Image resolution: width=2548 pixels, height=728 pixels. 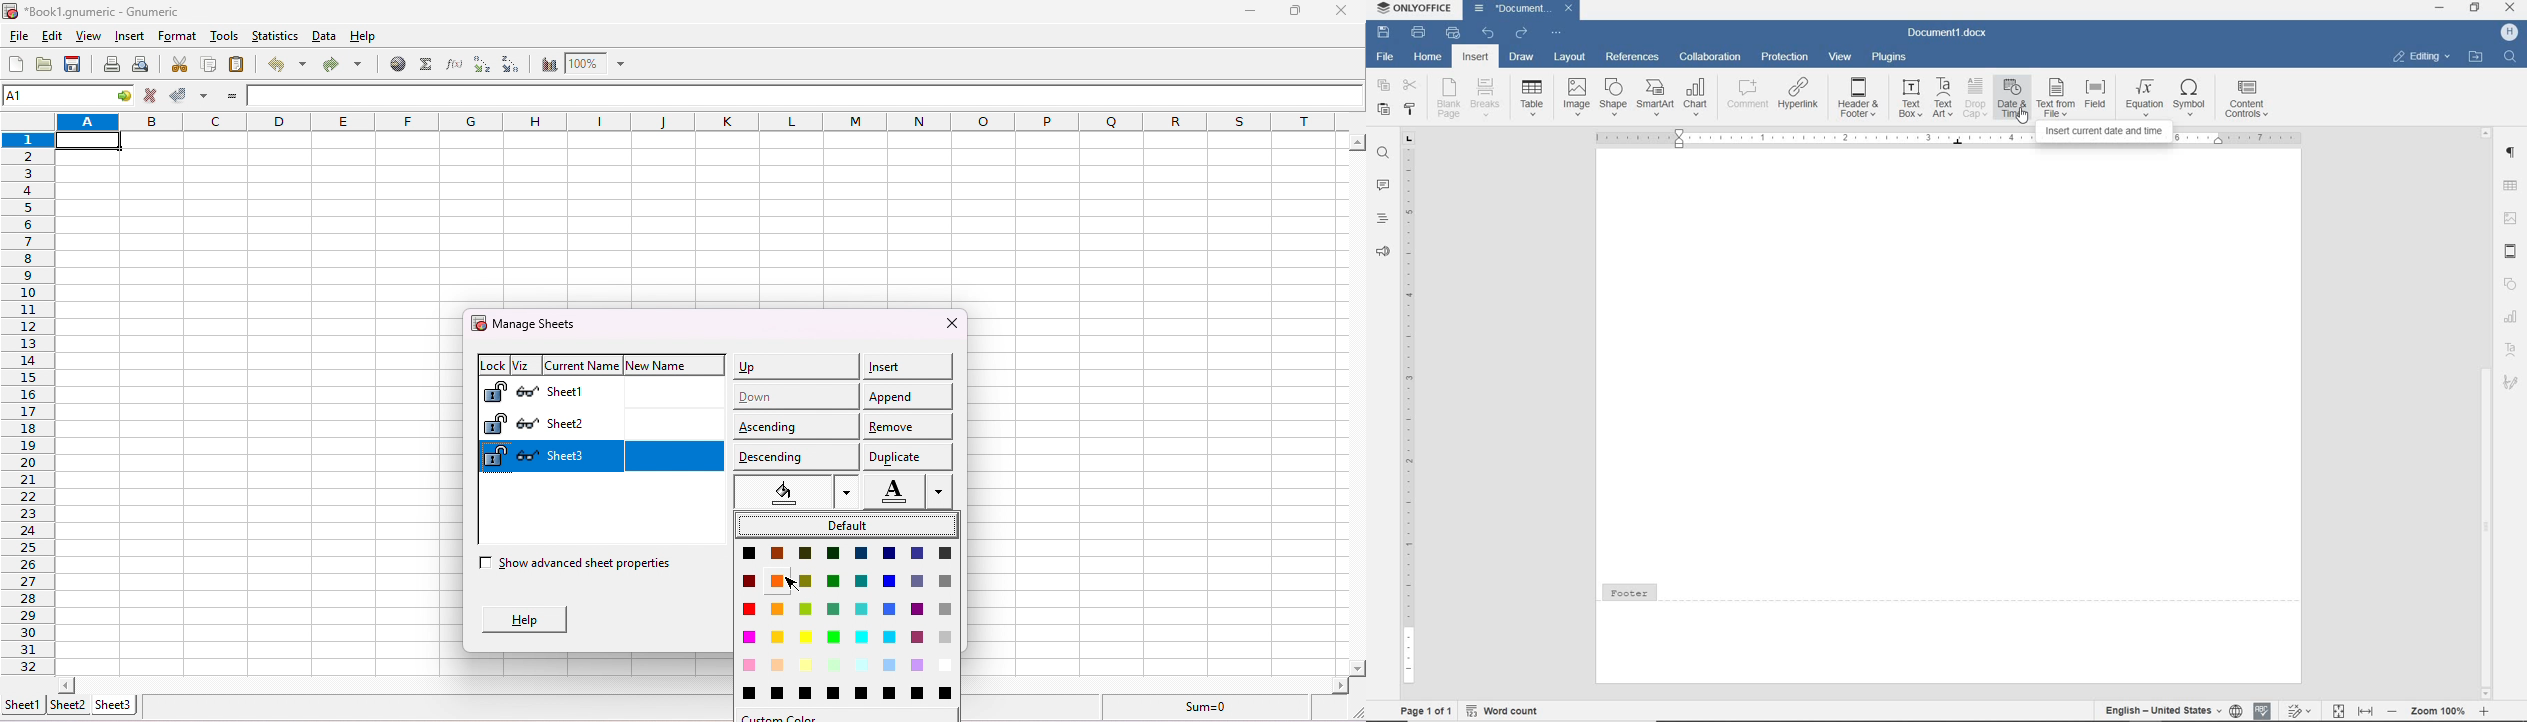 I want to click on Signature, so click(x=2513, y=387).